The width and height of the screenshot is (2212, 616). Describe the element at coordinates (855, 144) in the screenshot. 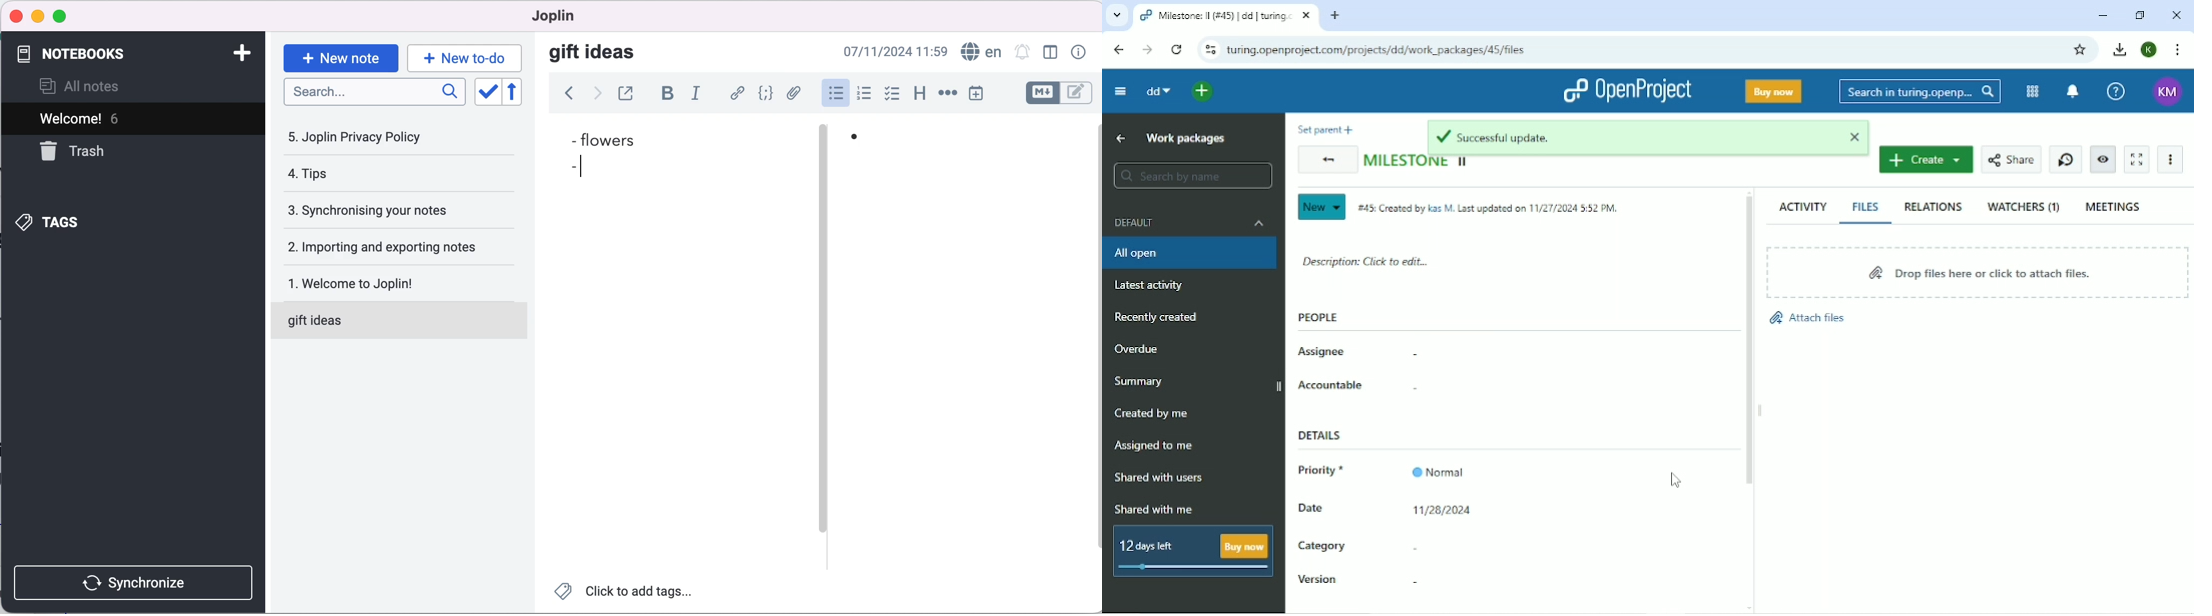

I see `bullet 1` at that location.